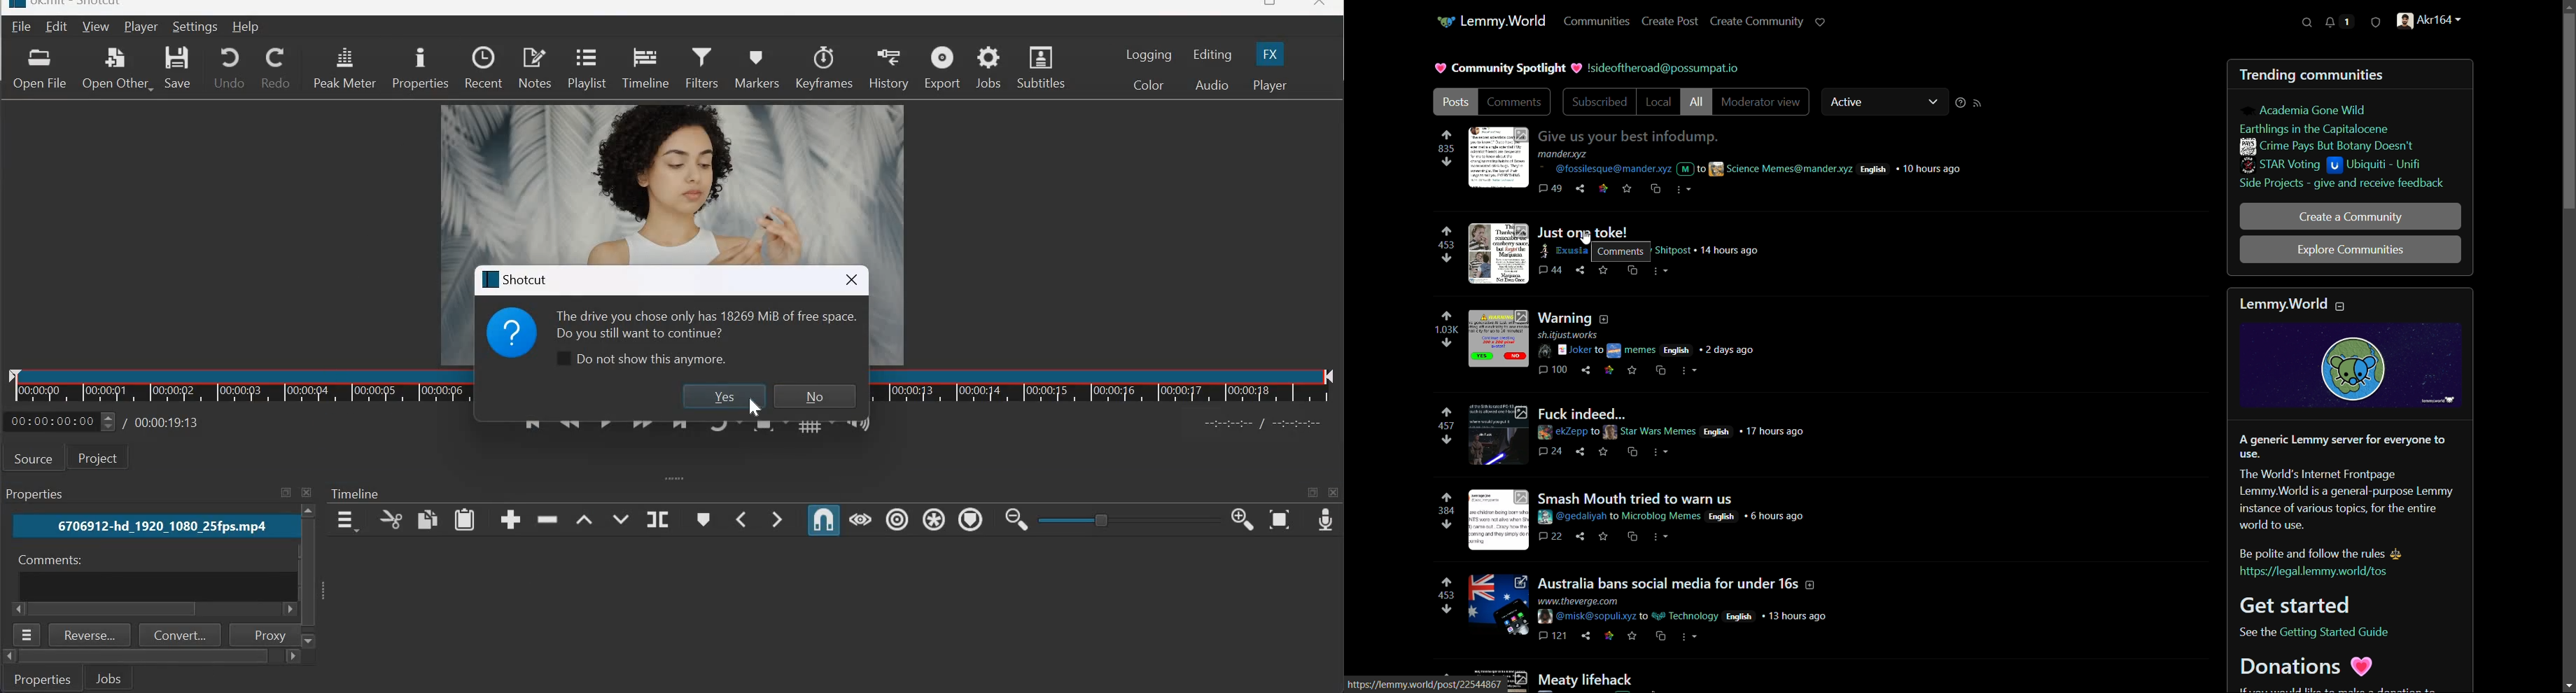  Describe the element at coordinates (1214, 55) in the screenshot. I see `Editing` at that location.